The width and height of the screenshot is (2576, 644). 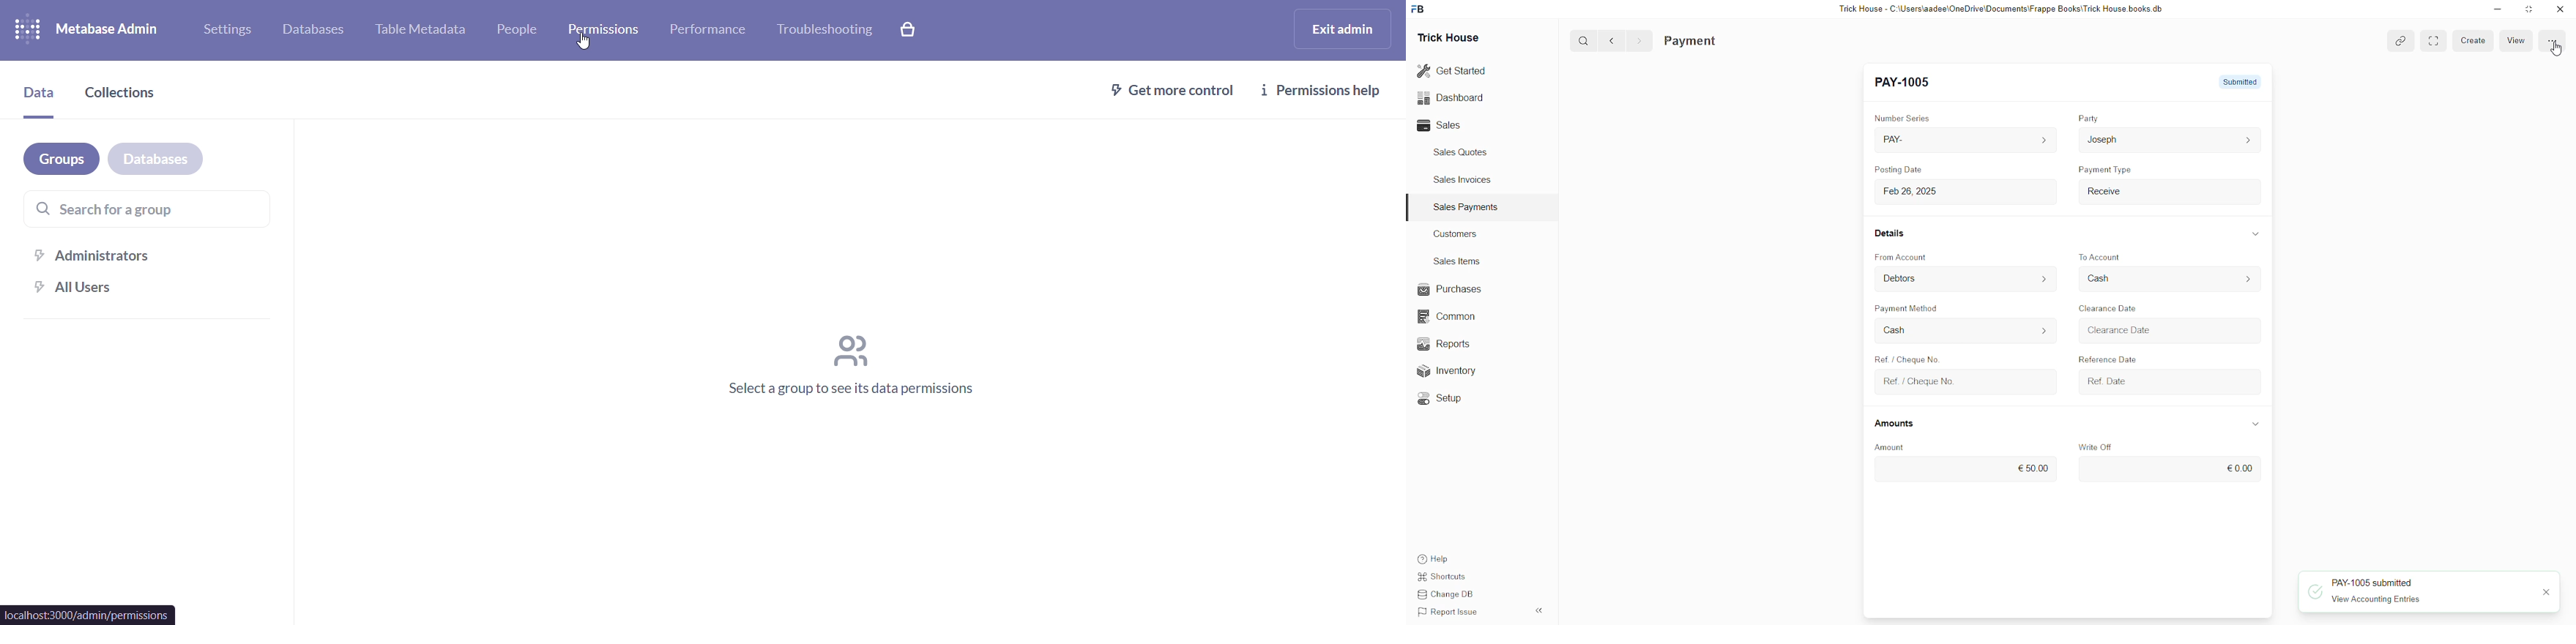 I want to click on More options, so click(x=2433, y=41).